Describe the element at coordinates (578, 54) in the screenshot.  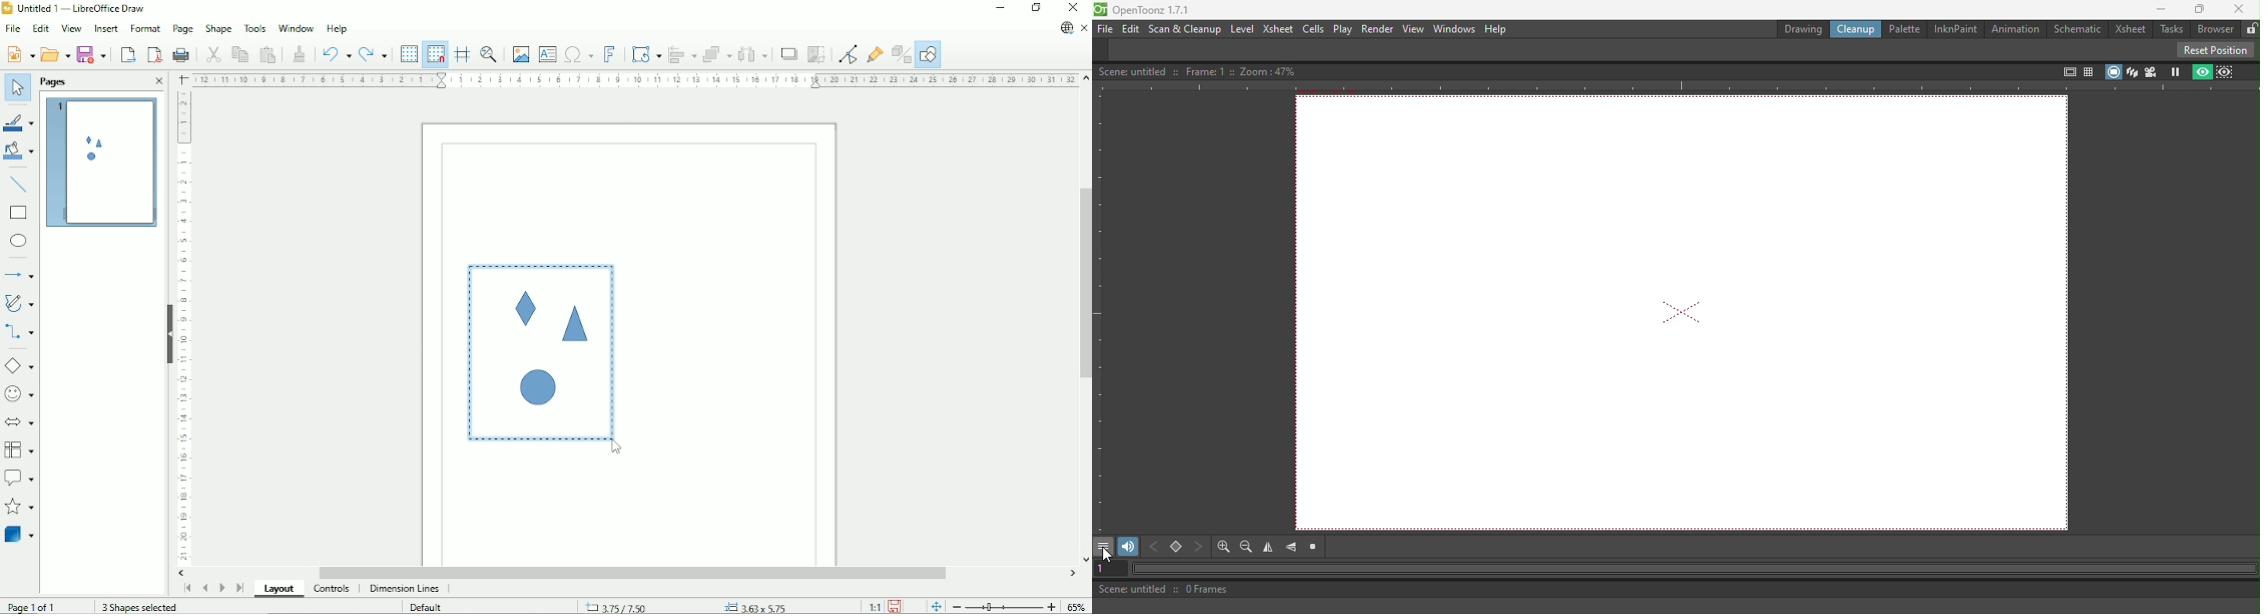
I see `Insert special characters` at that location.